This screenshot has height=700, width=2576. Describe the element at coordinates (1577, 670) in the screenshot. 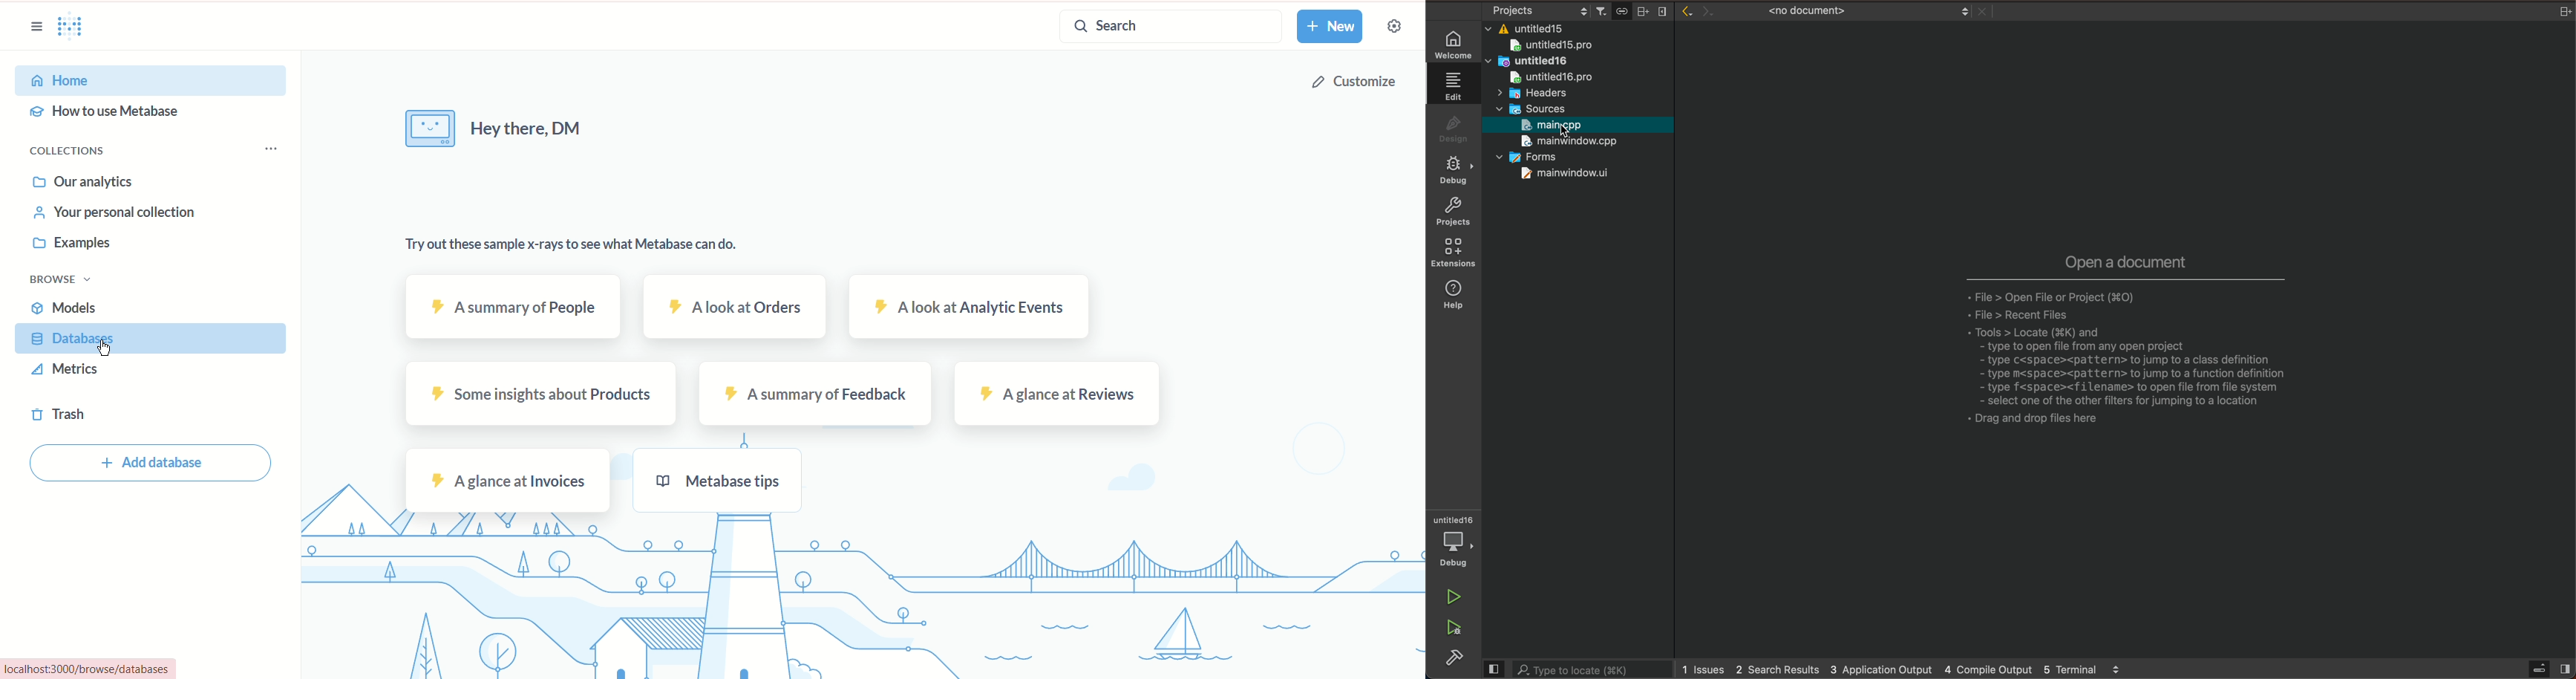

I see `search` at that location.